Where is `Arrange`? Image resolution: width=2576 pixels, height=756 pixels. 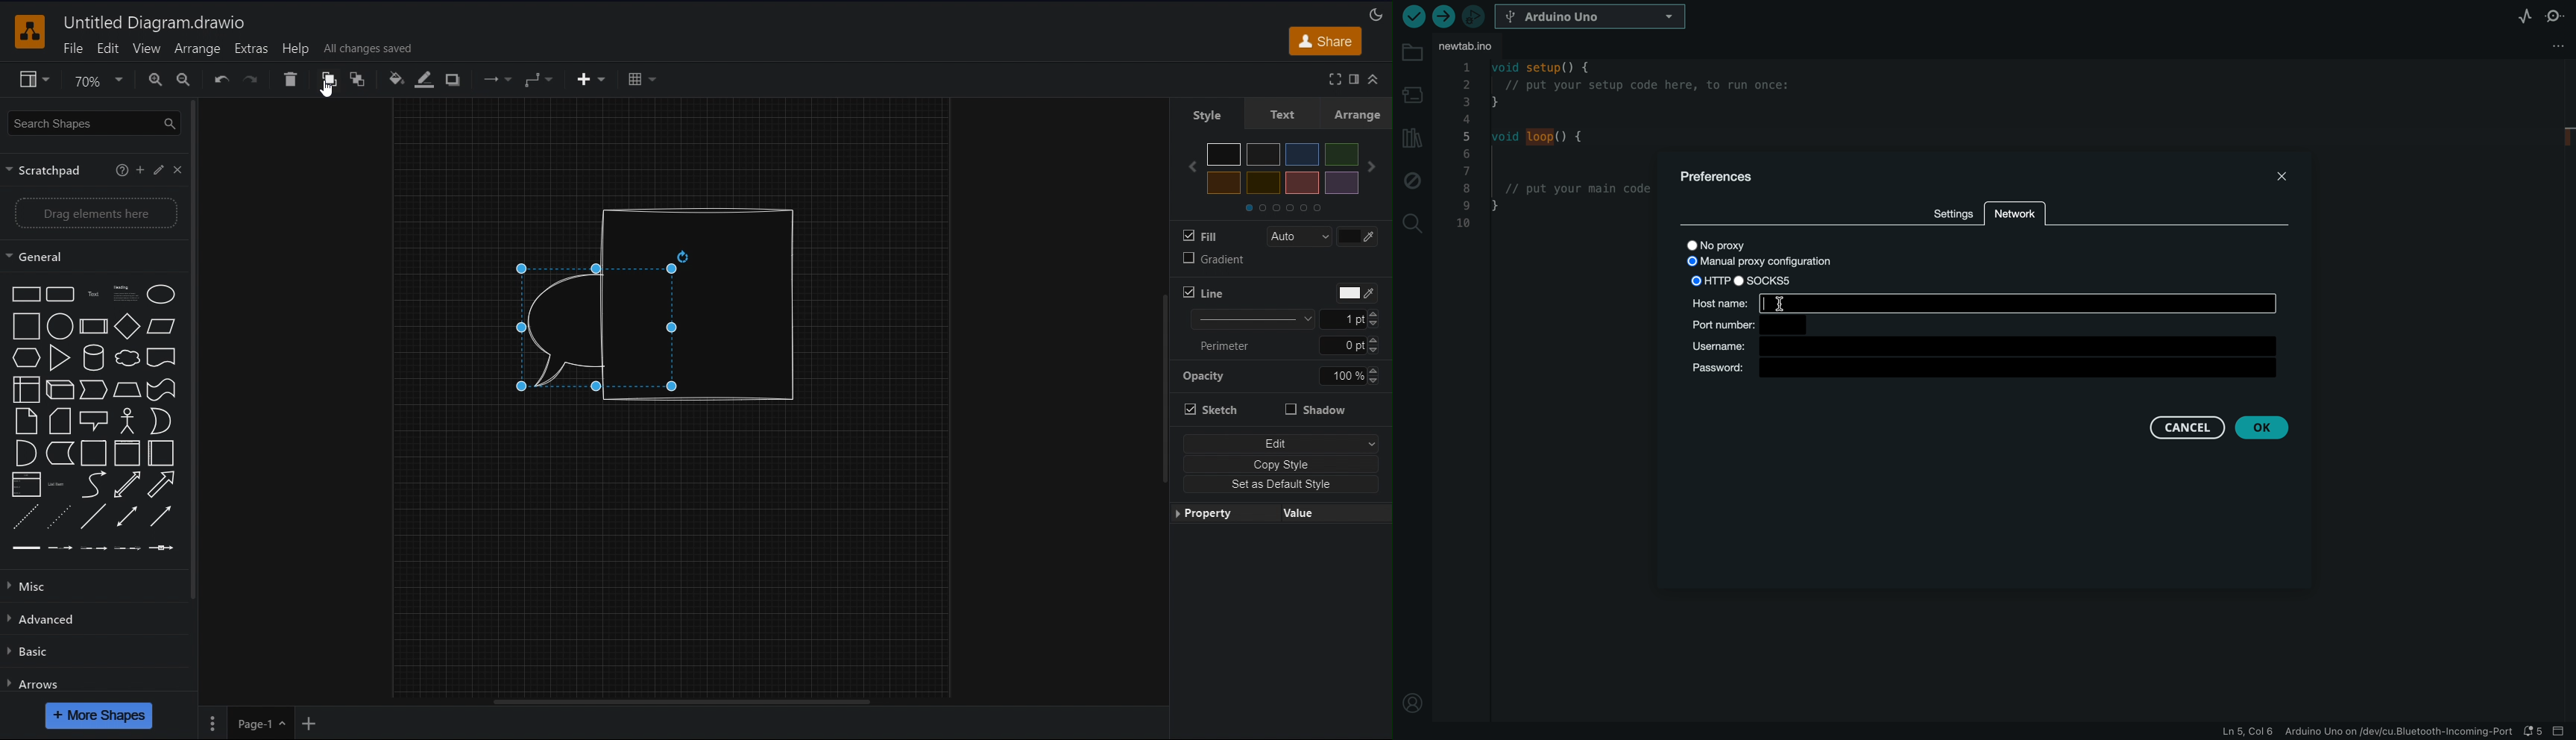 Arrange is located at coordinates (1361, 113).